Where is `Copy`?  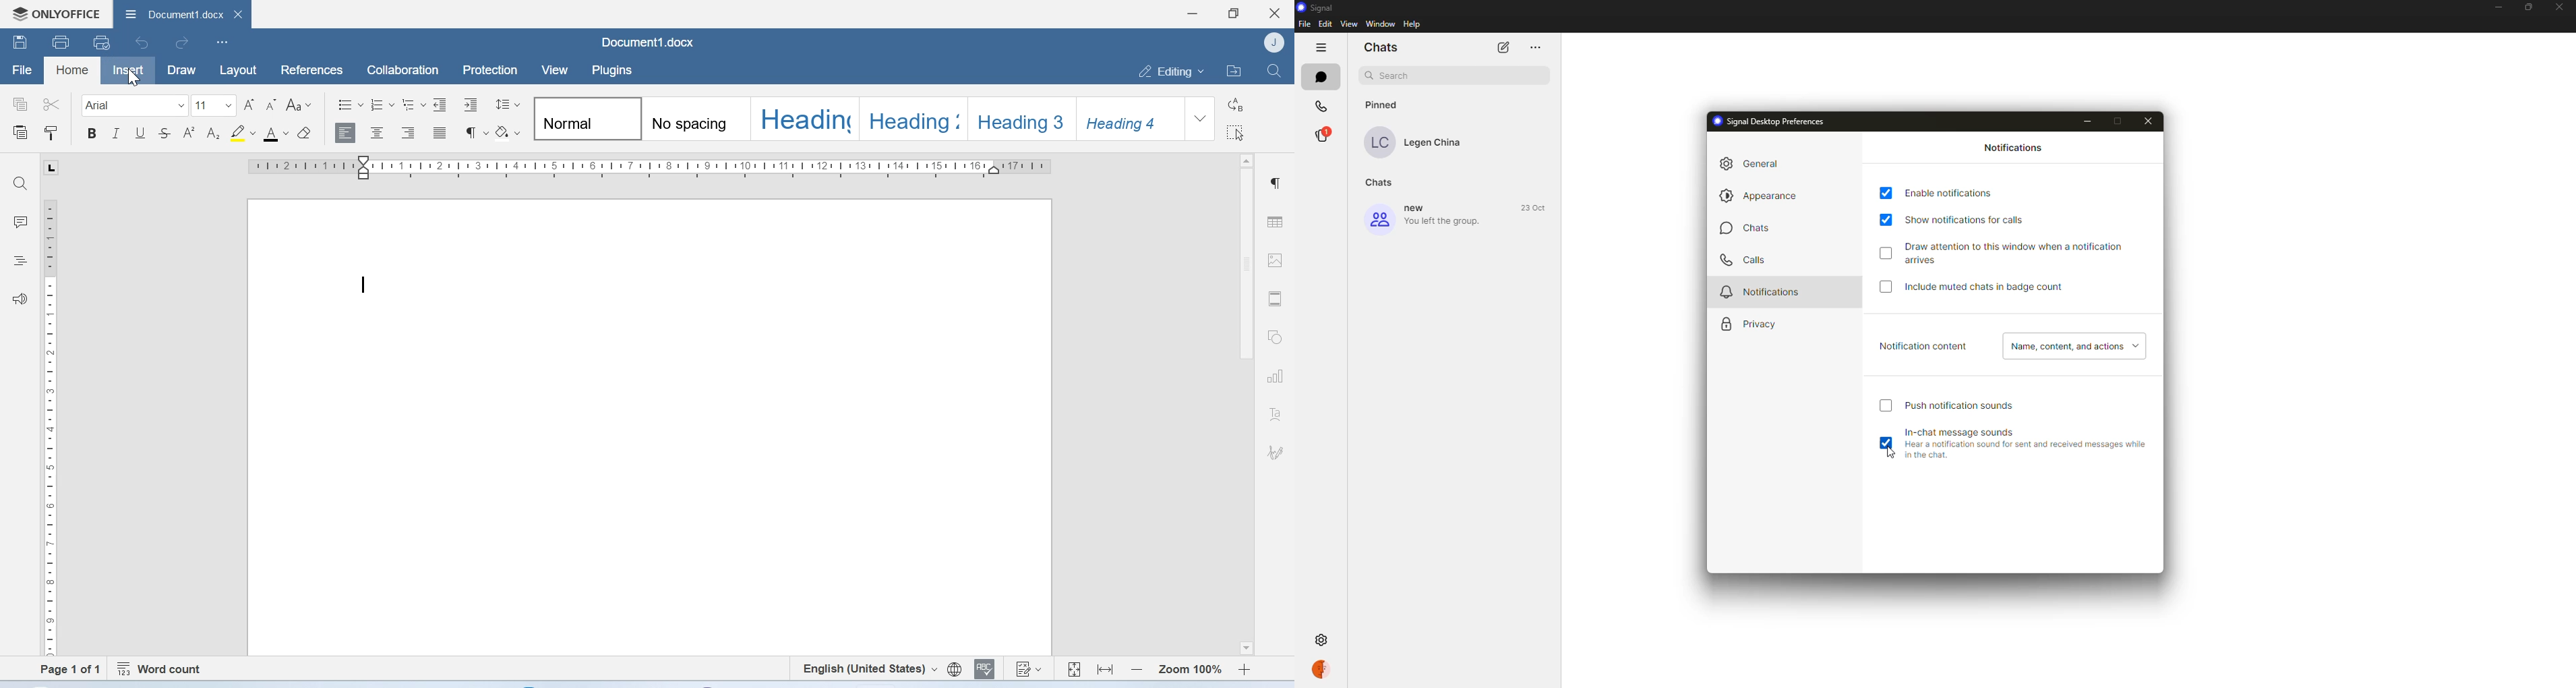 Copy is located at coordinates (22, 103).